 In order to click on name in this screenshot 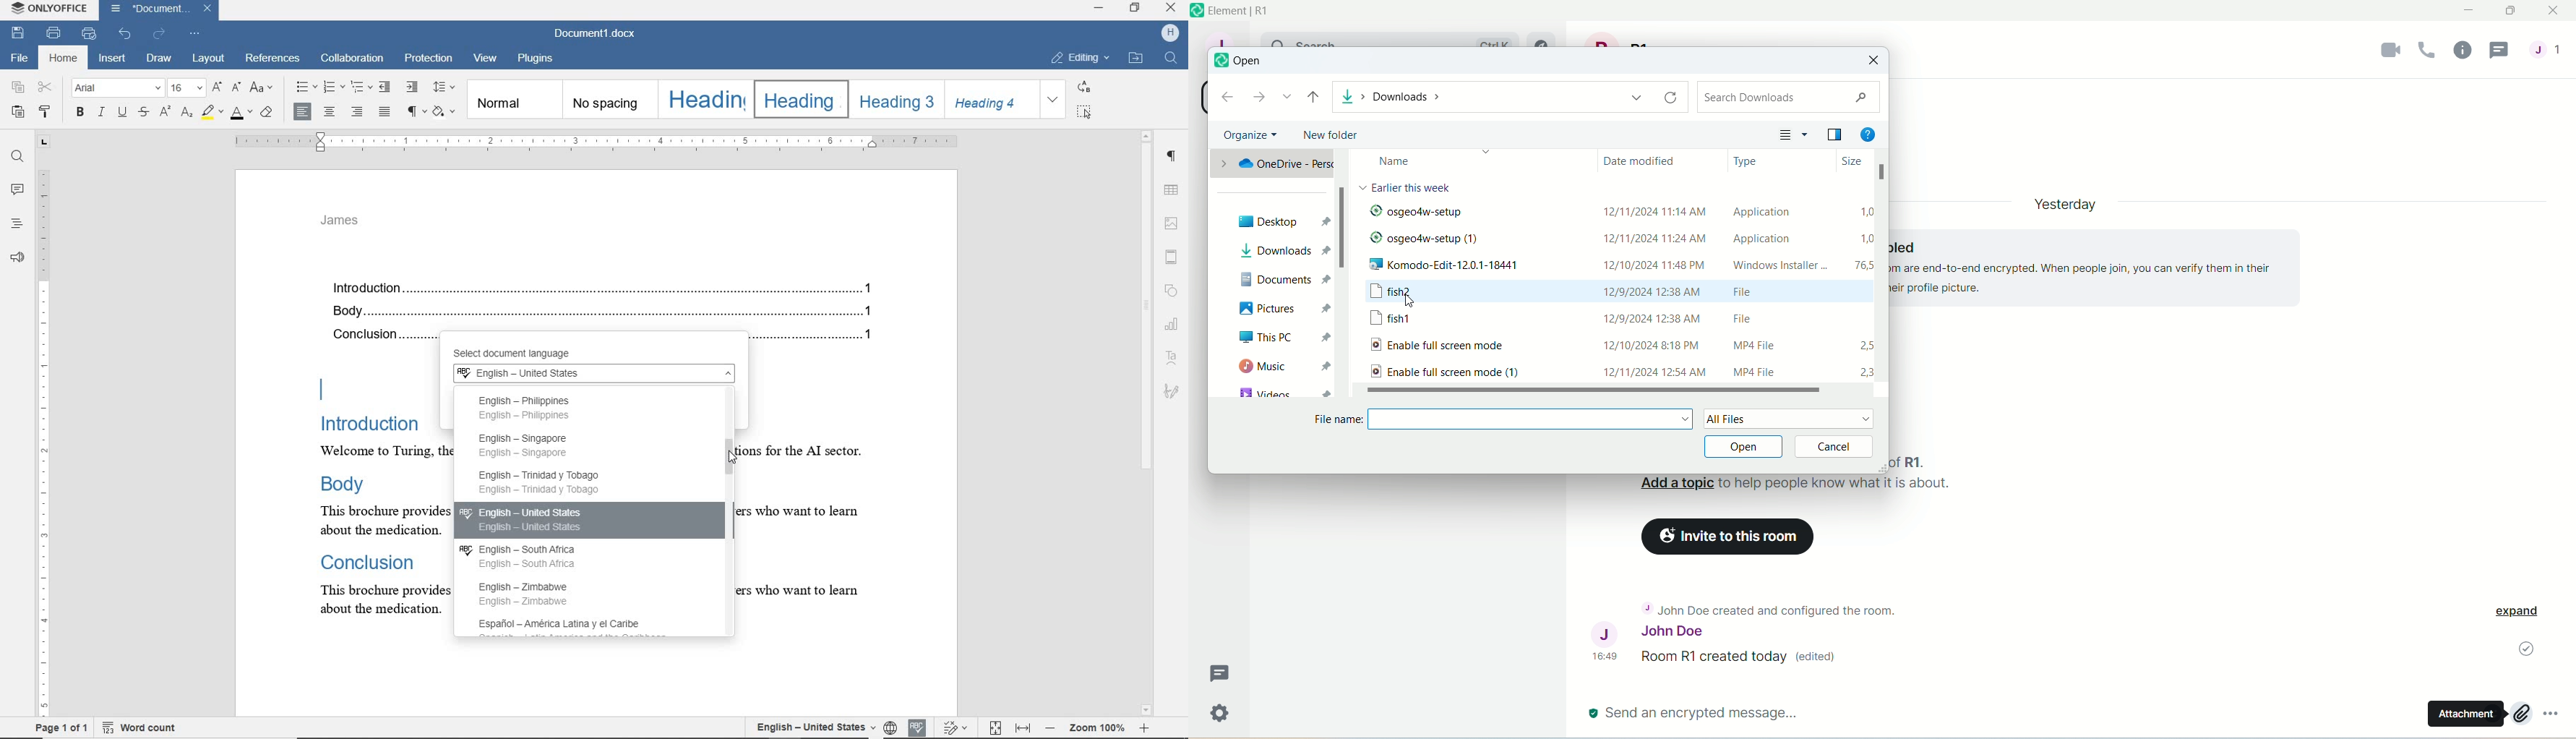, I will do `click(1427, 161)`.